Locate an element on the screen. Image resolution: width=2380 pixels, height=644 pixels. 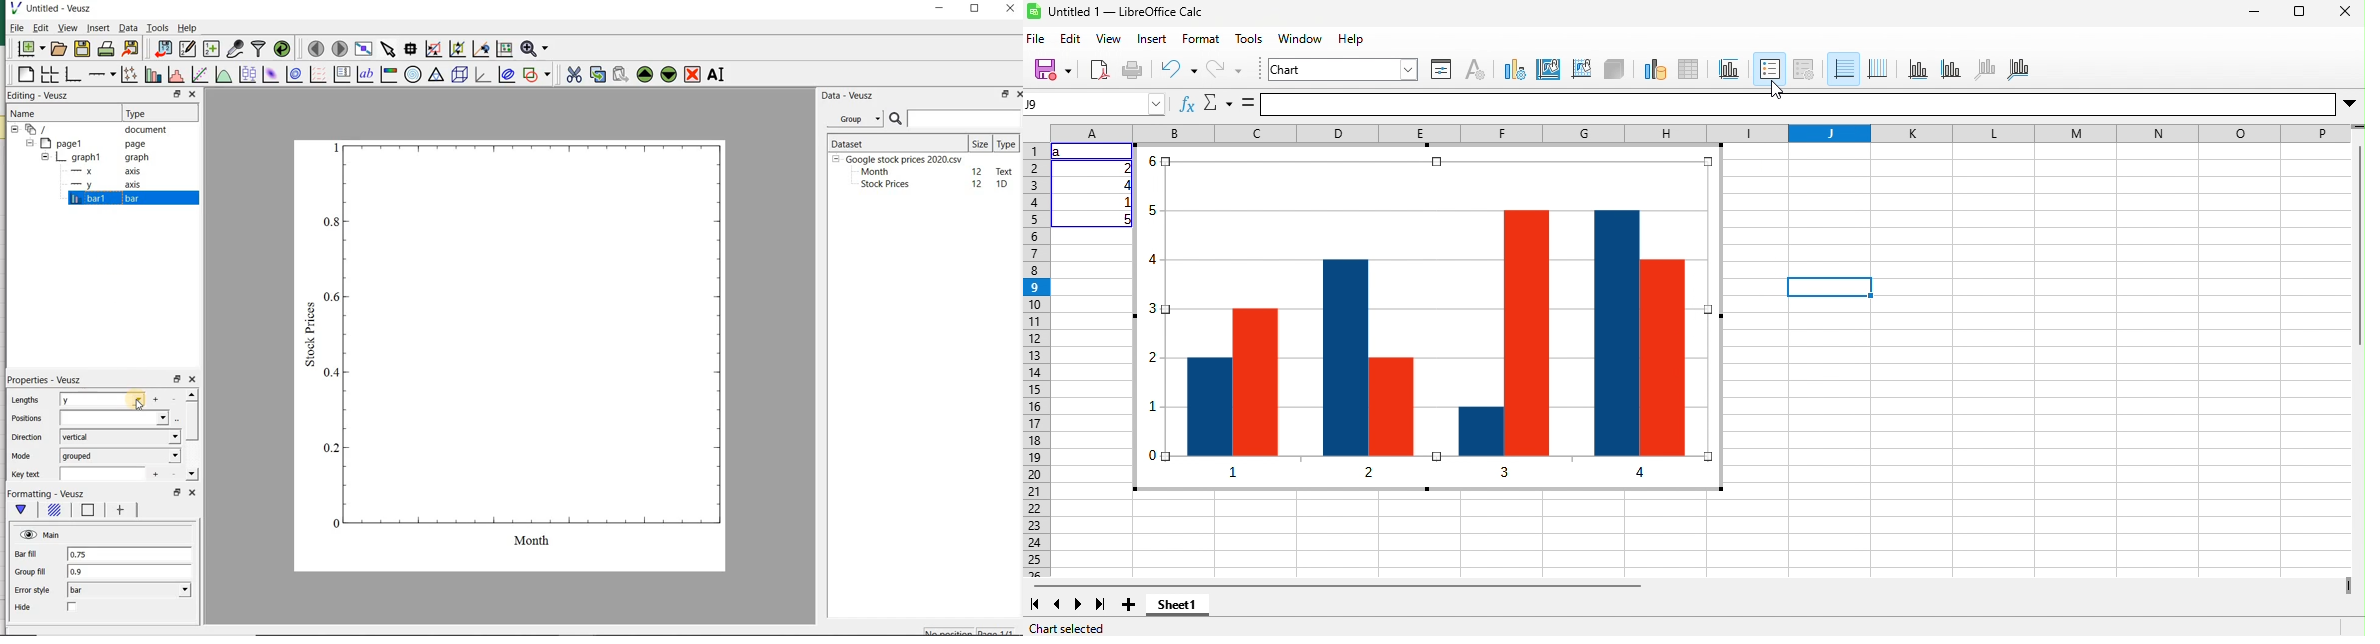
view is located at coordinates (1110, 40).